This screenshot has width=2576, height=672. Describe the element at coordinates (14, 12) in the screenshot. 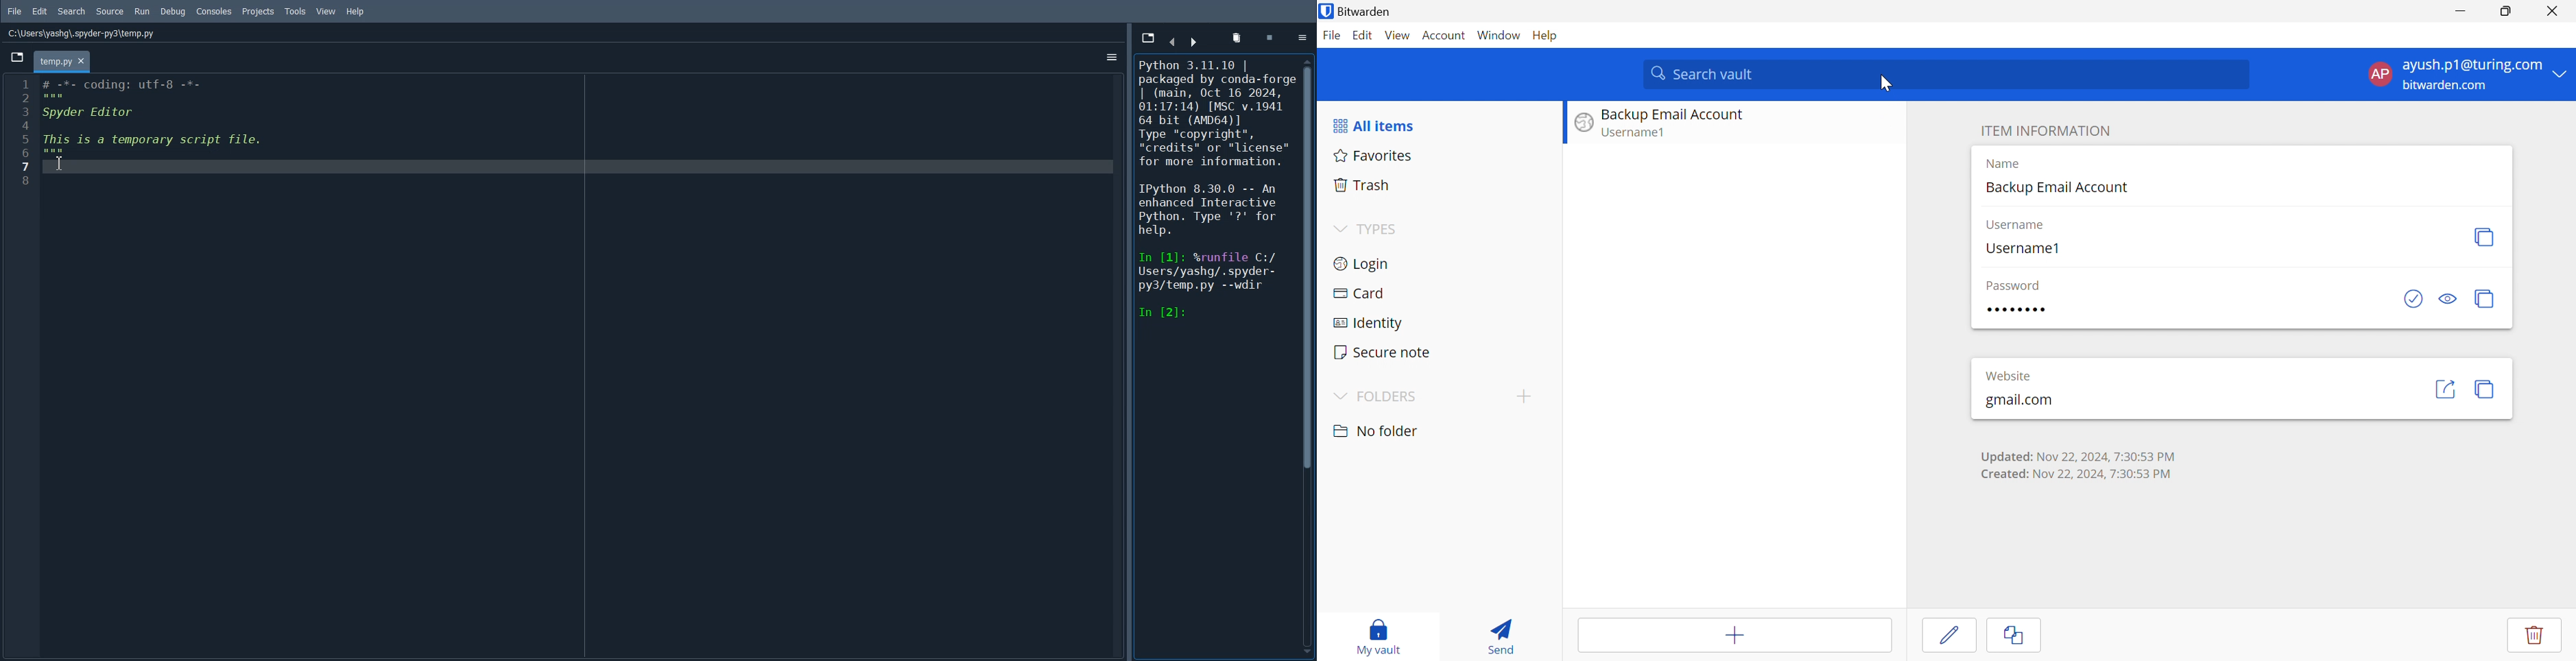

I see `File` at that location.